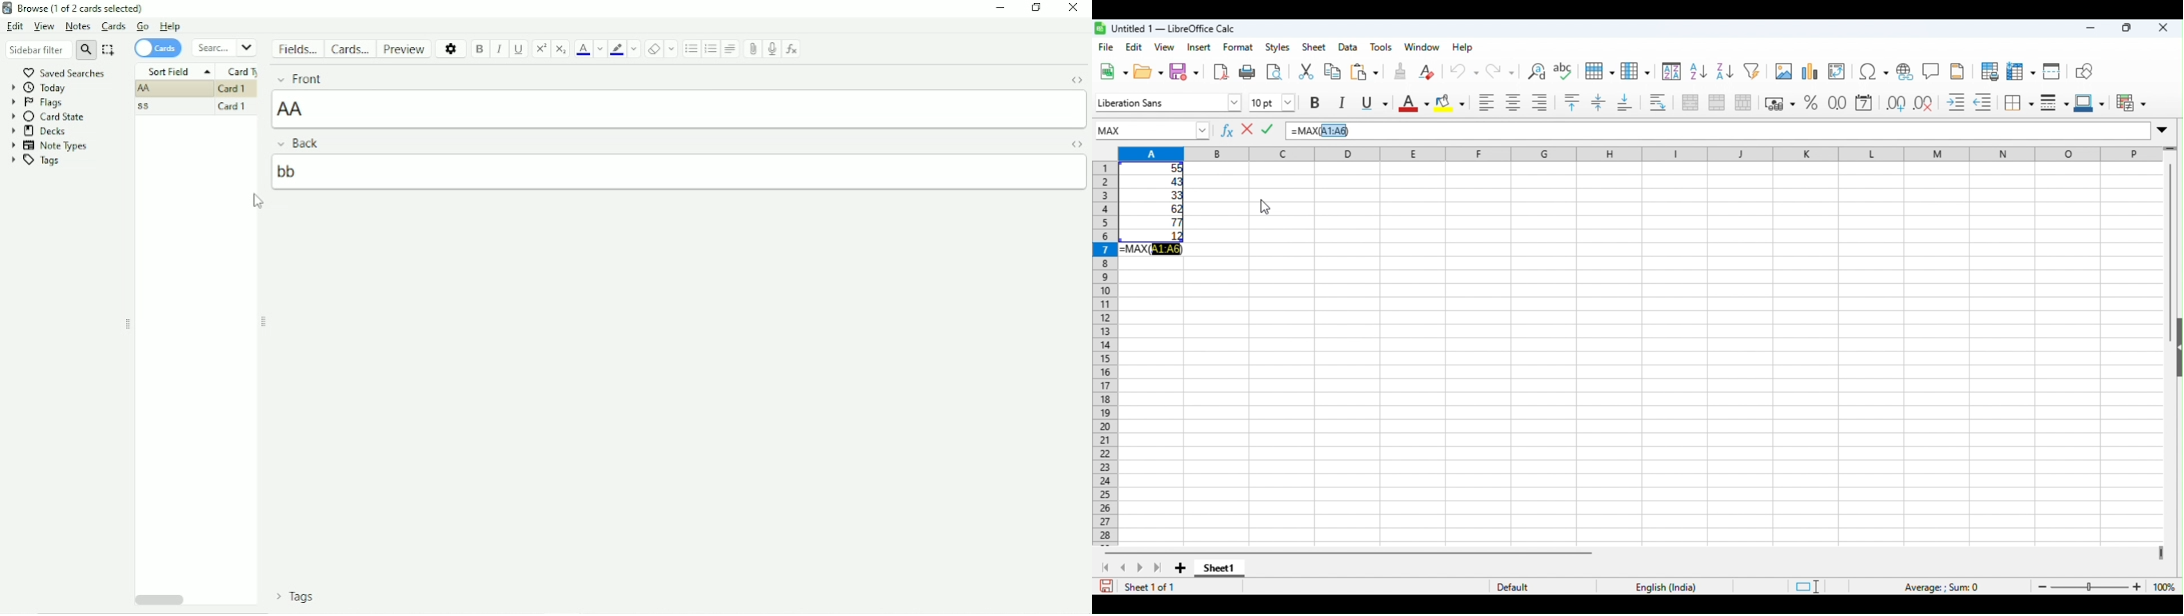 This screenshot has height=616, width=2184. I want to click on drop down, so click(1208, 130).